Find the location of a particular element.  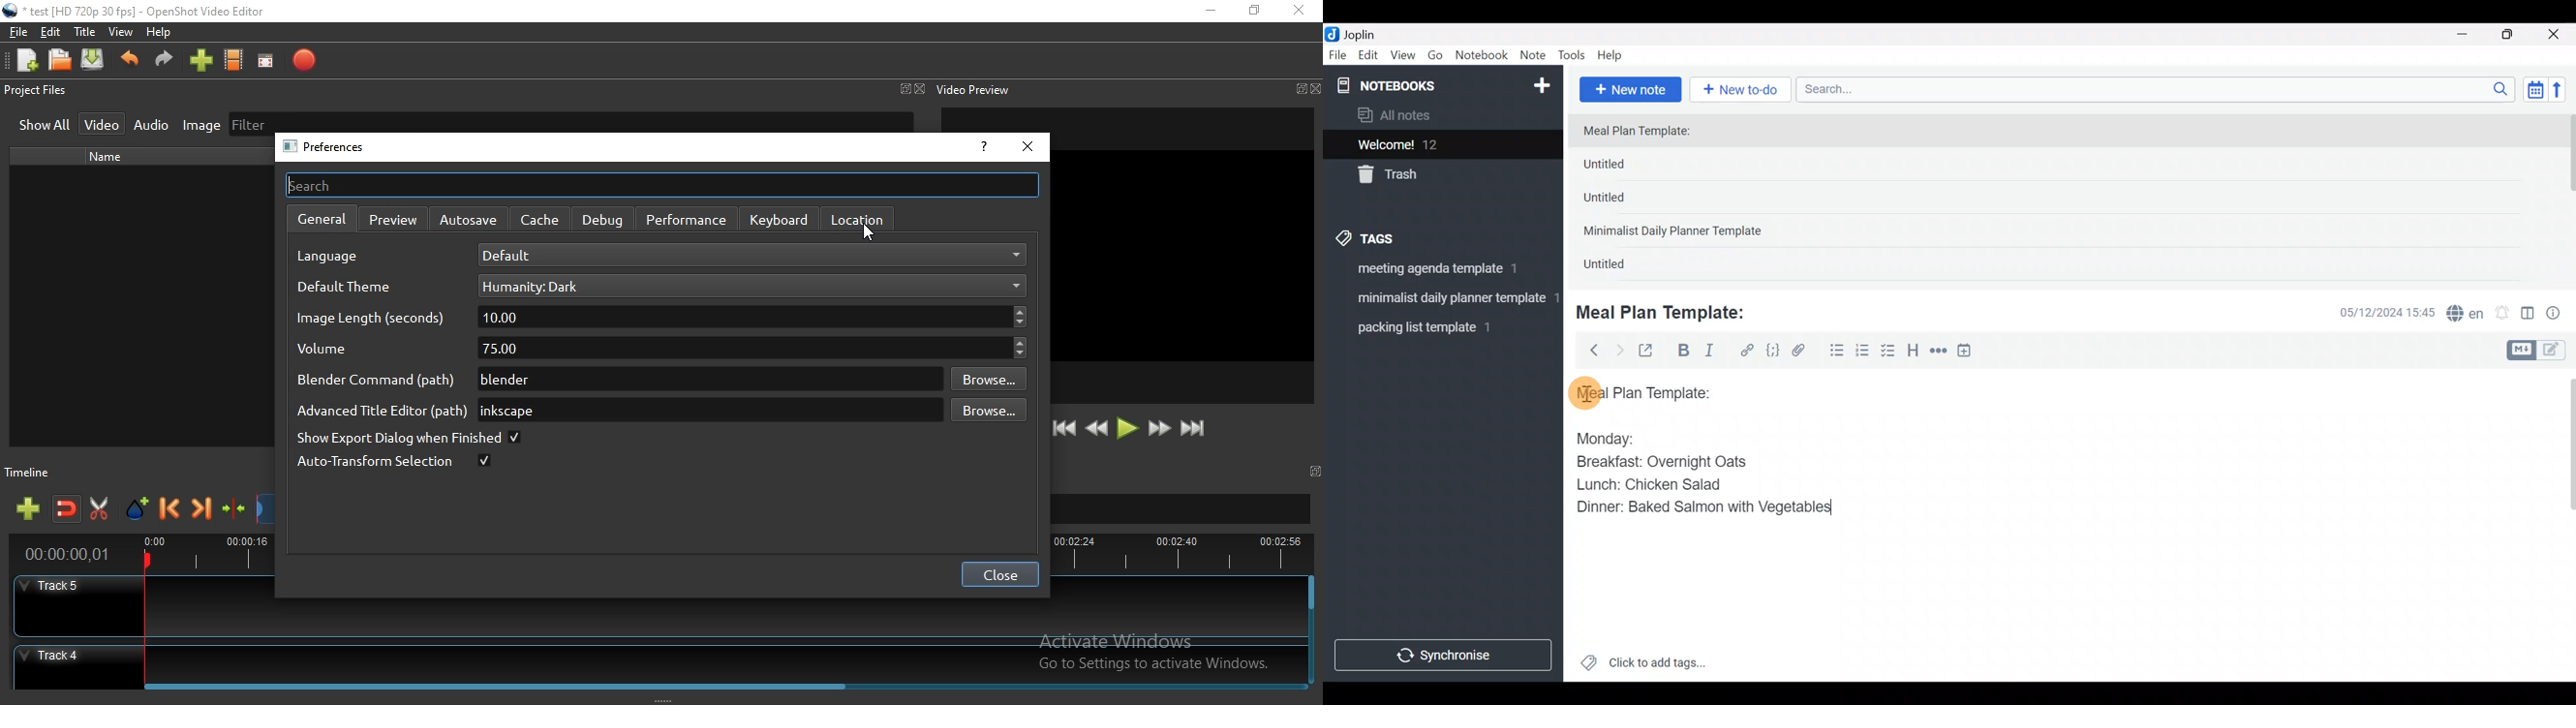

Italic is located at coordinates (1708, 353).